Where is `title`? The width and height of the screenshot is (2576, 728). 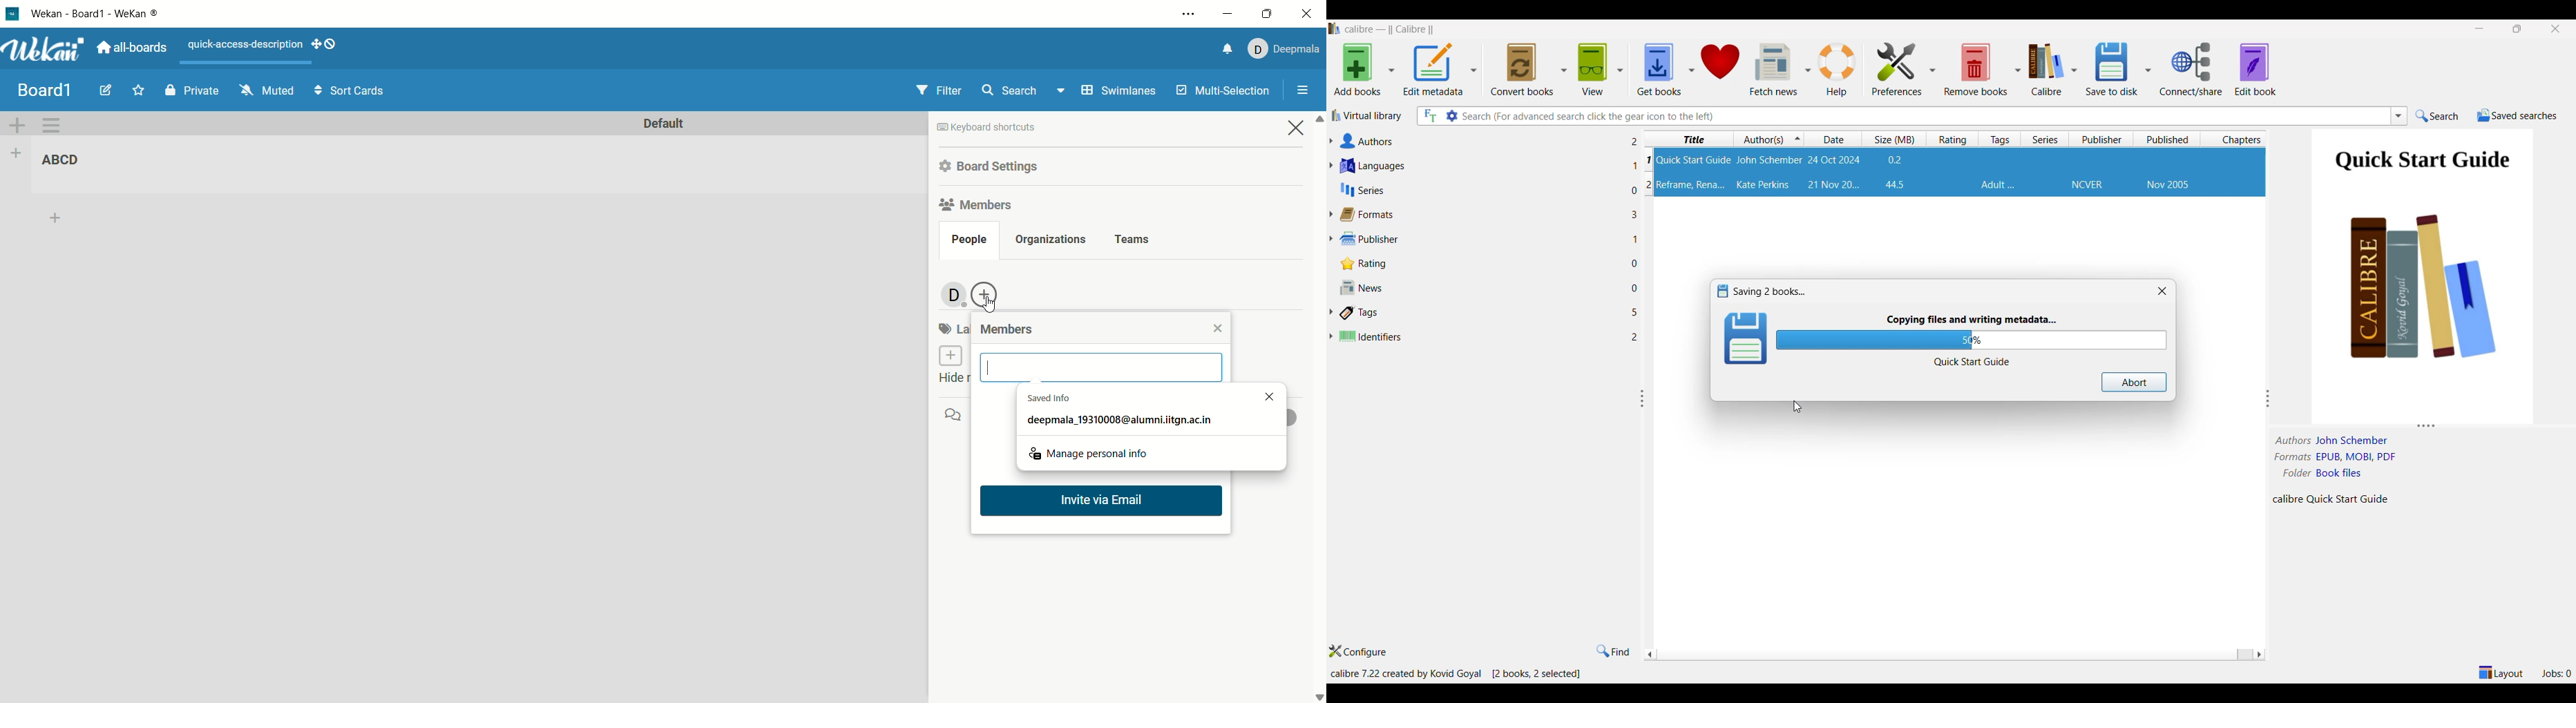 title is located at coordinates (44, 90).